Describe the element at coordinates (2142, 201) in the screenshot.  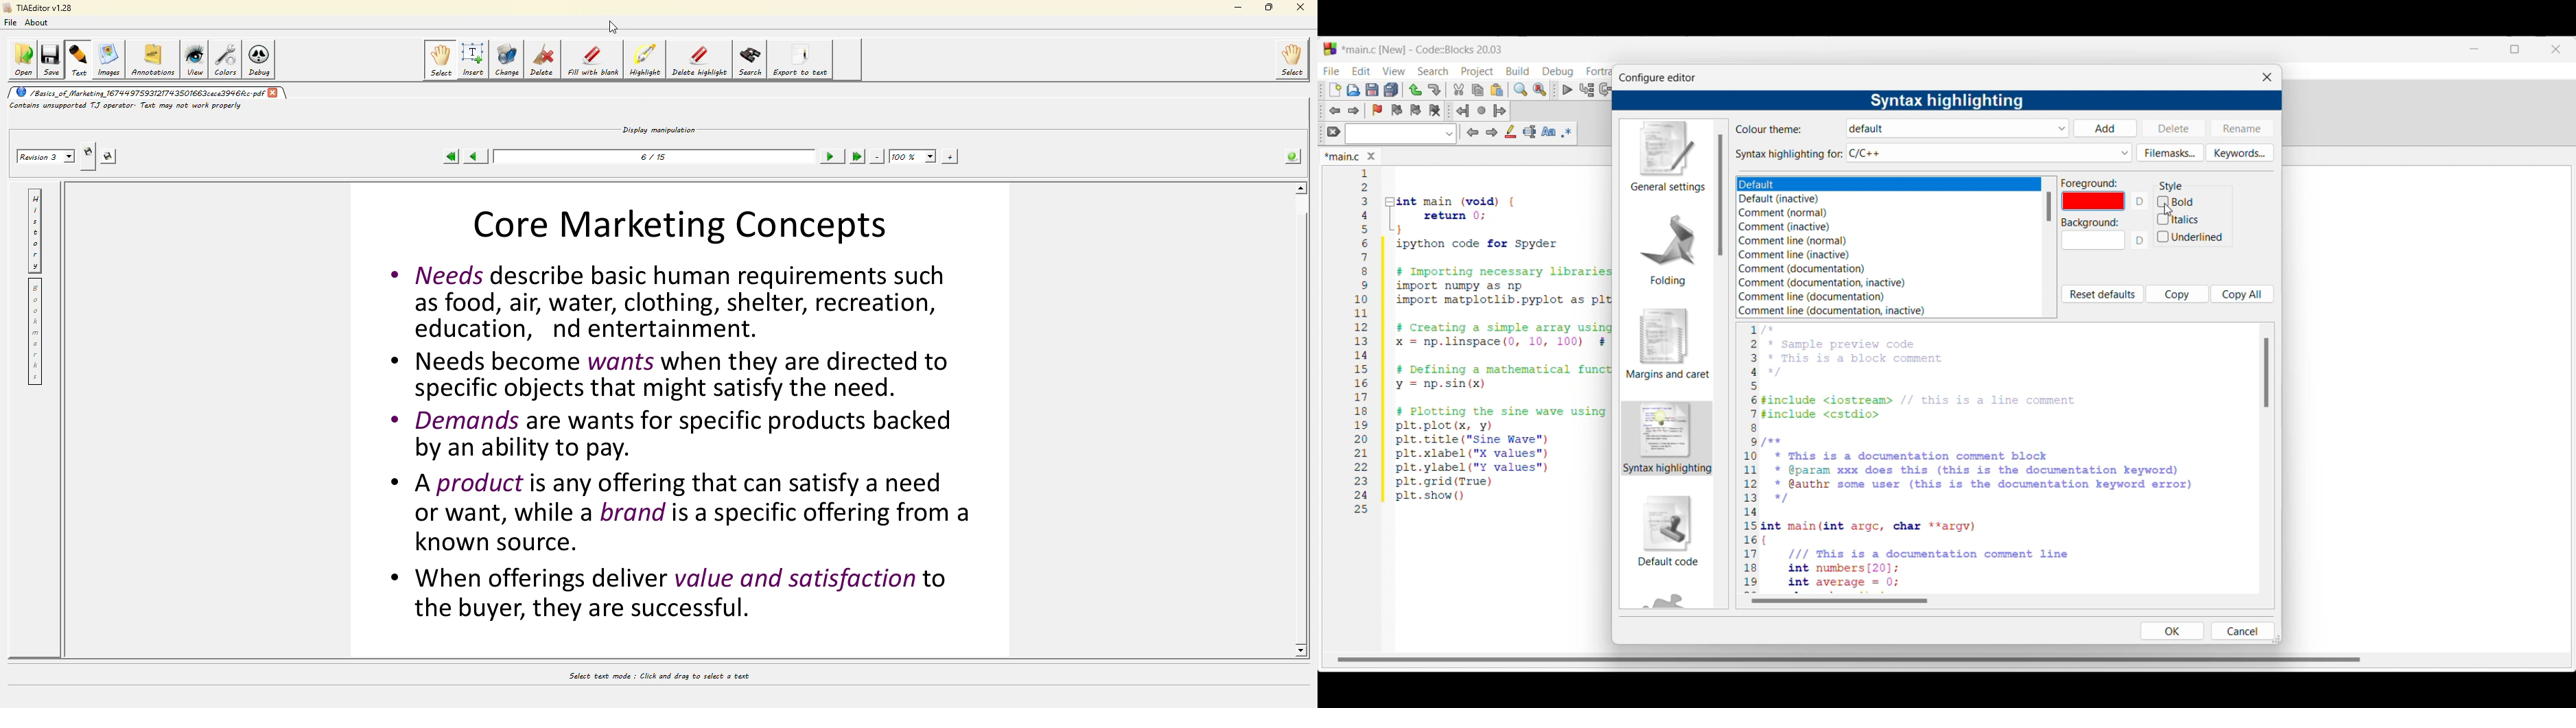
I see `D` at that location.